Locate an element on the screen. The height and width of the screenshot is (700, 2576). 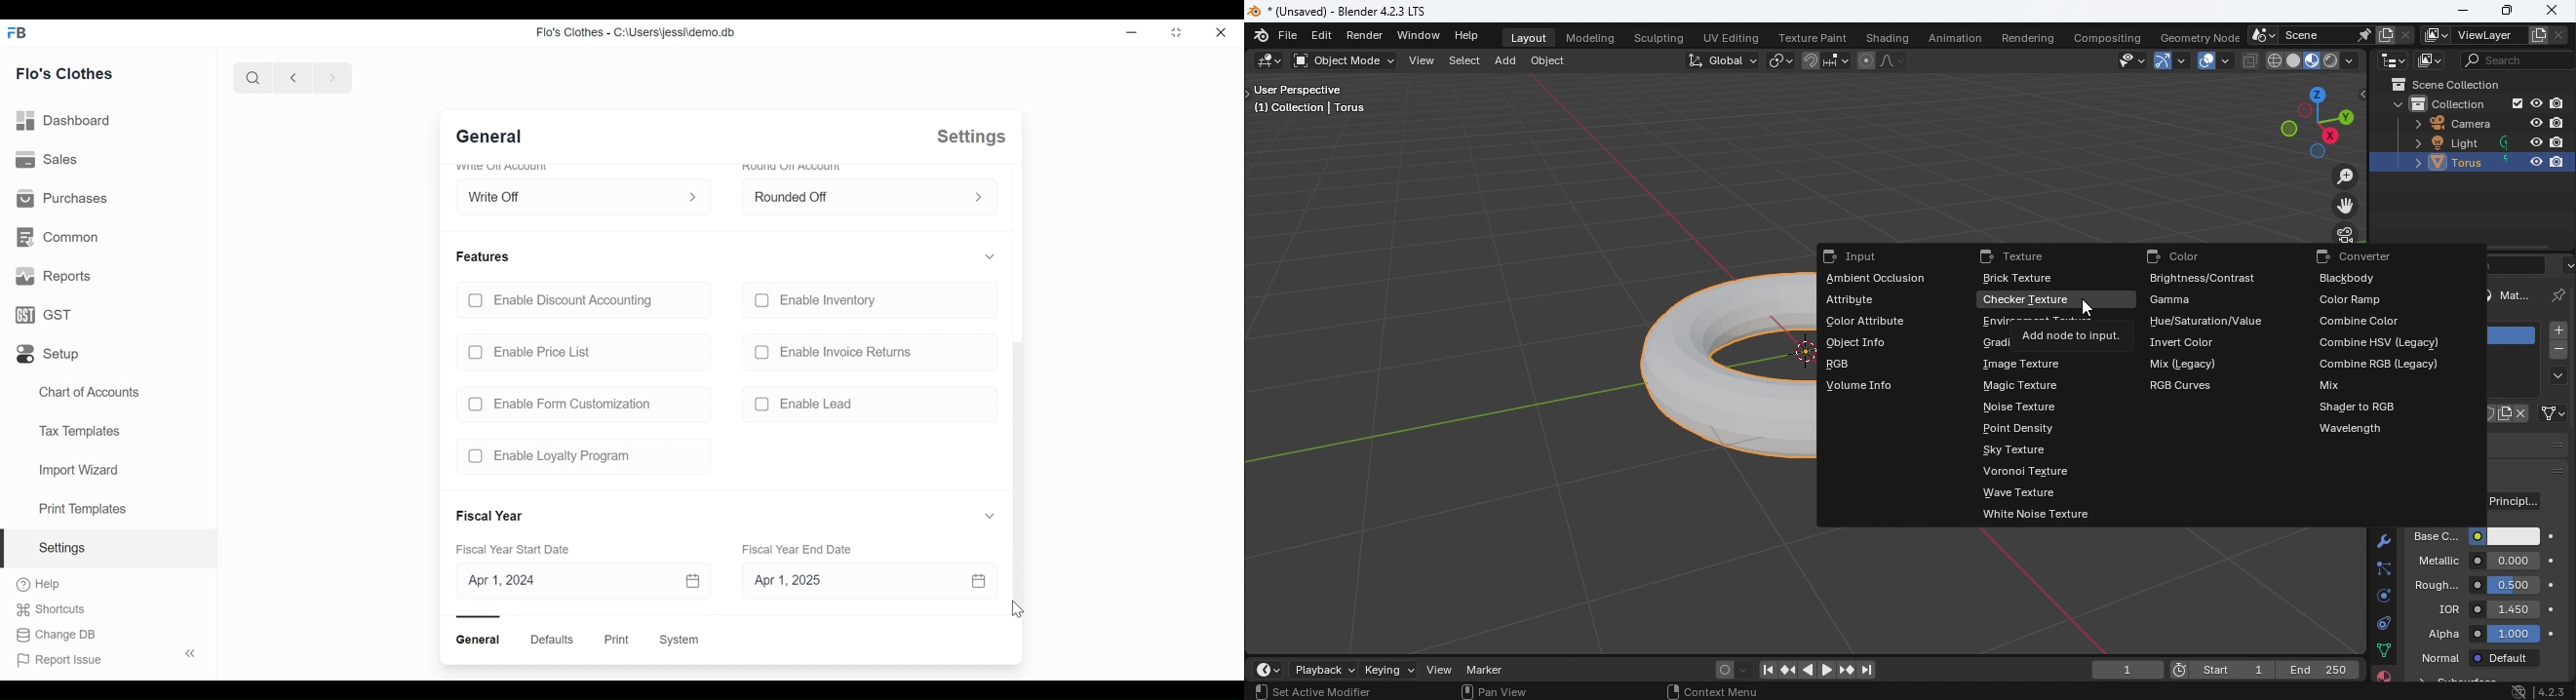
unchecked Enable Discount Accounting is located at coordinates (581, 301).